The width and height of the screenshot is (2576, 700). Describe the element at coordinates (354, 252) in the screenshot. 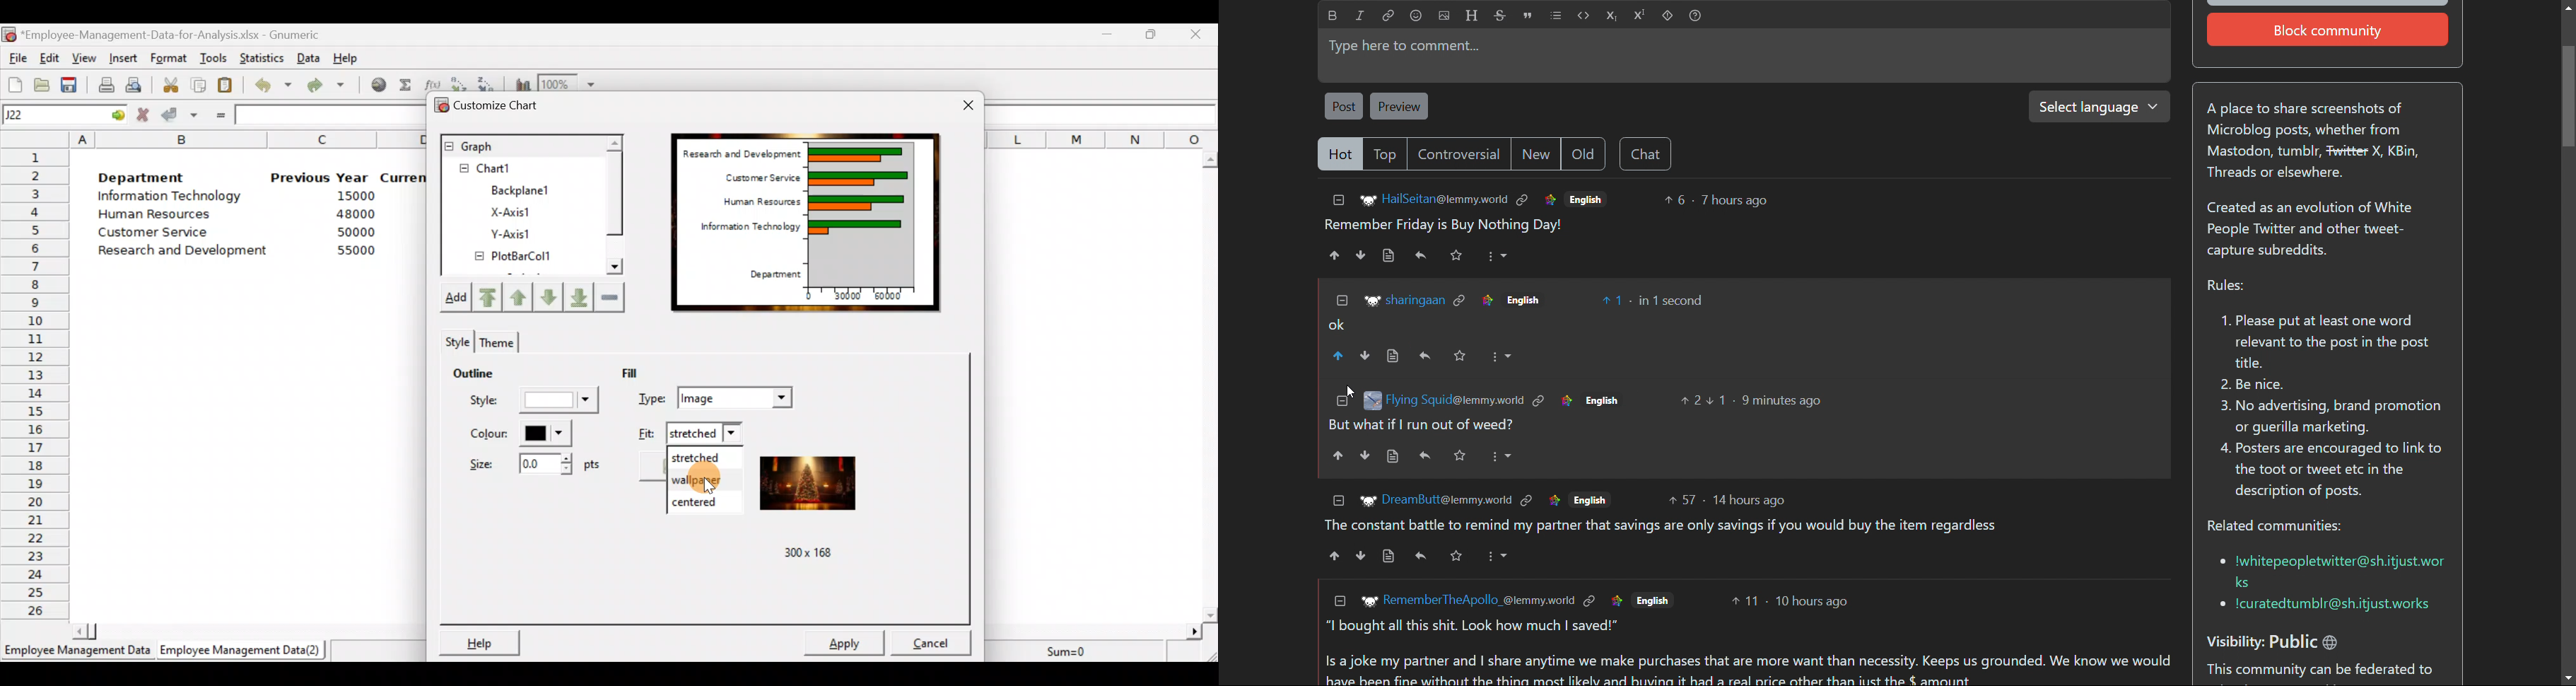

I see `55000` at that location.